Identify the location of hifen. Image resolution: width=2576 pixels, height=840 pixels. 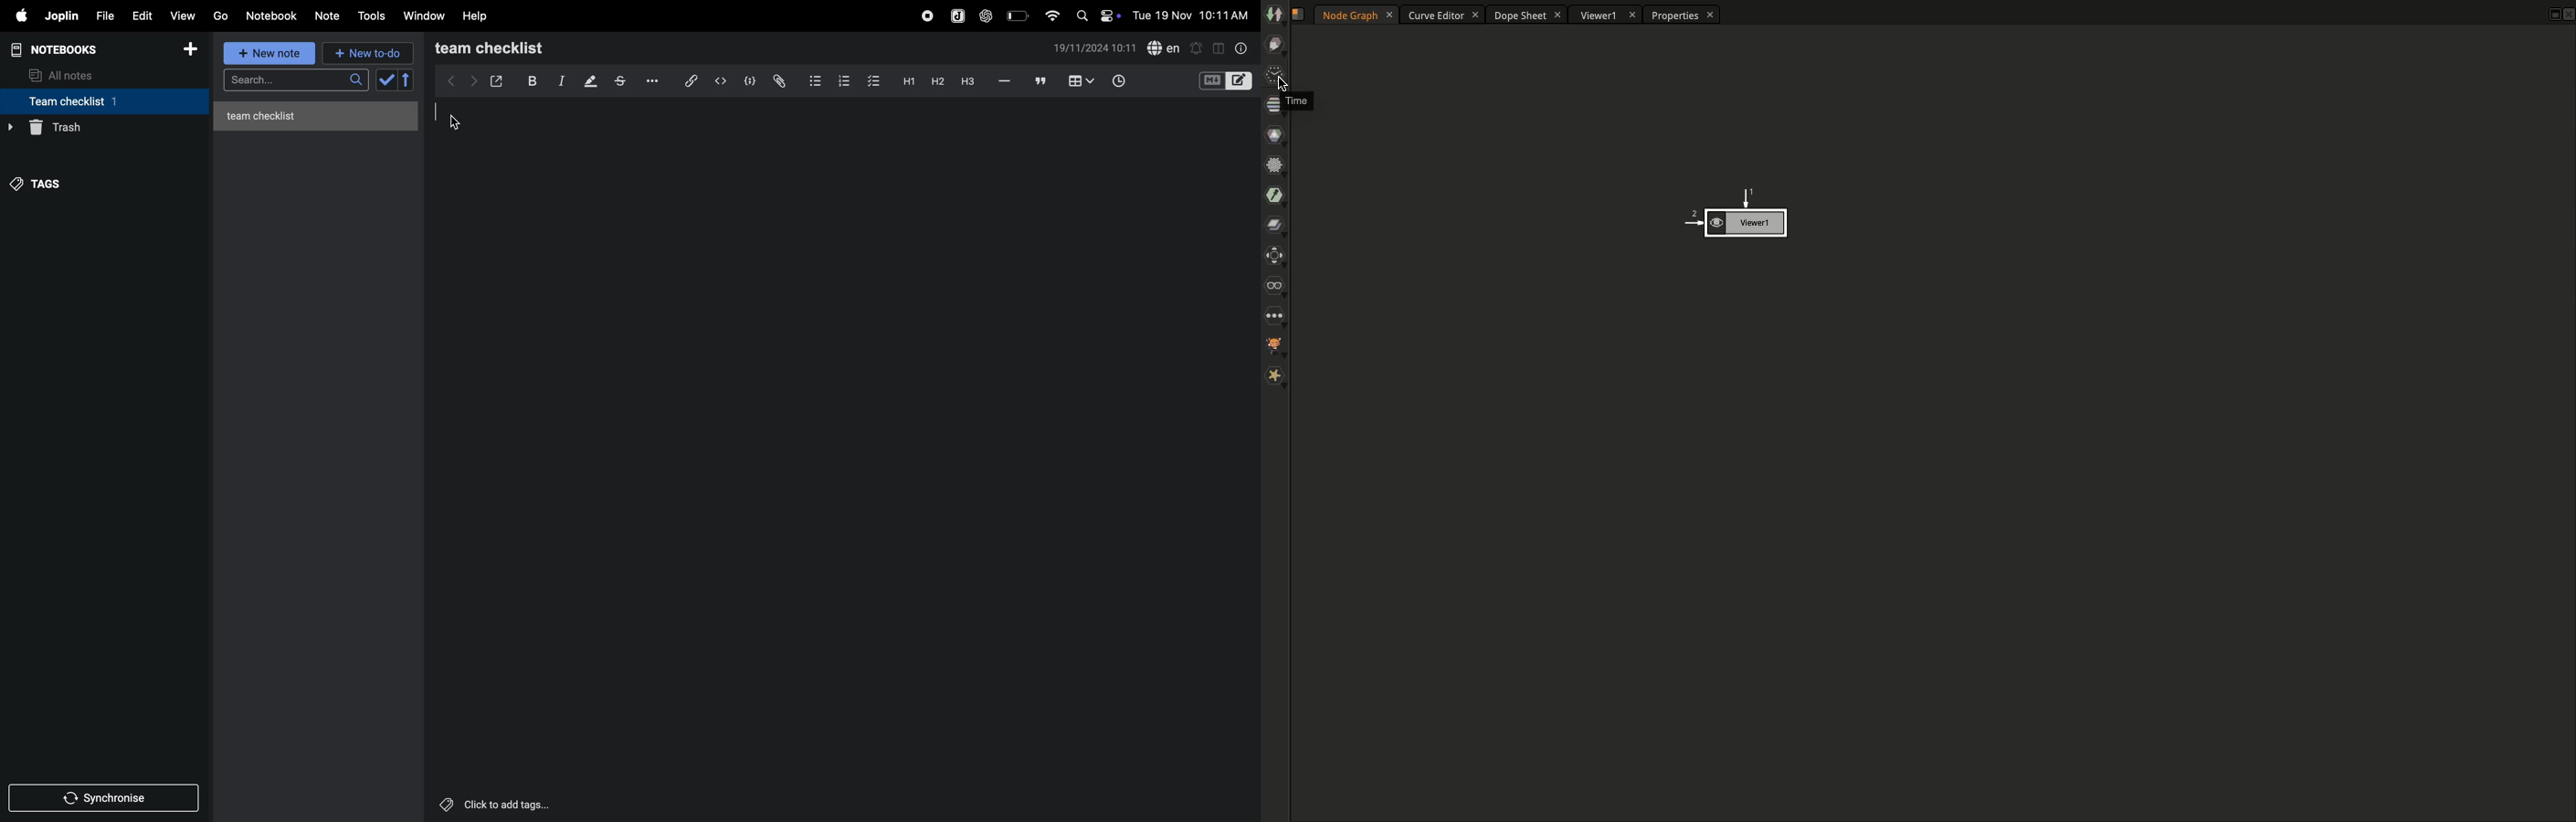
(1003, 81).